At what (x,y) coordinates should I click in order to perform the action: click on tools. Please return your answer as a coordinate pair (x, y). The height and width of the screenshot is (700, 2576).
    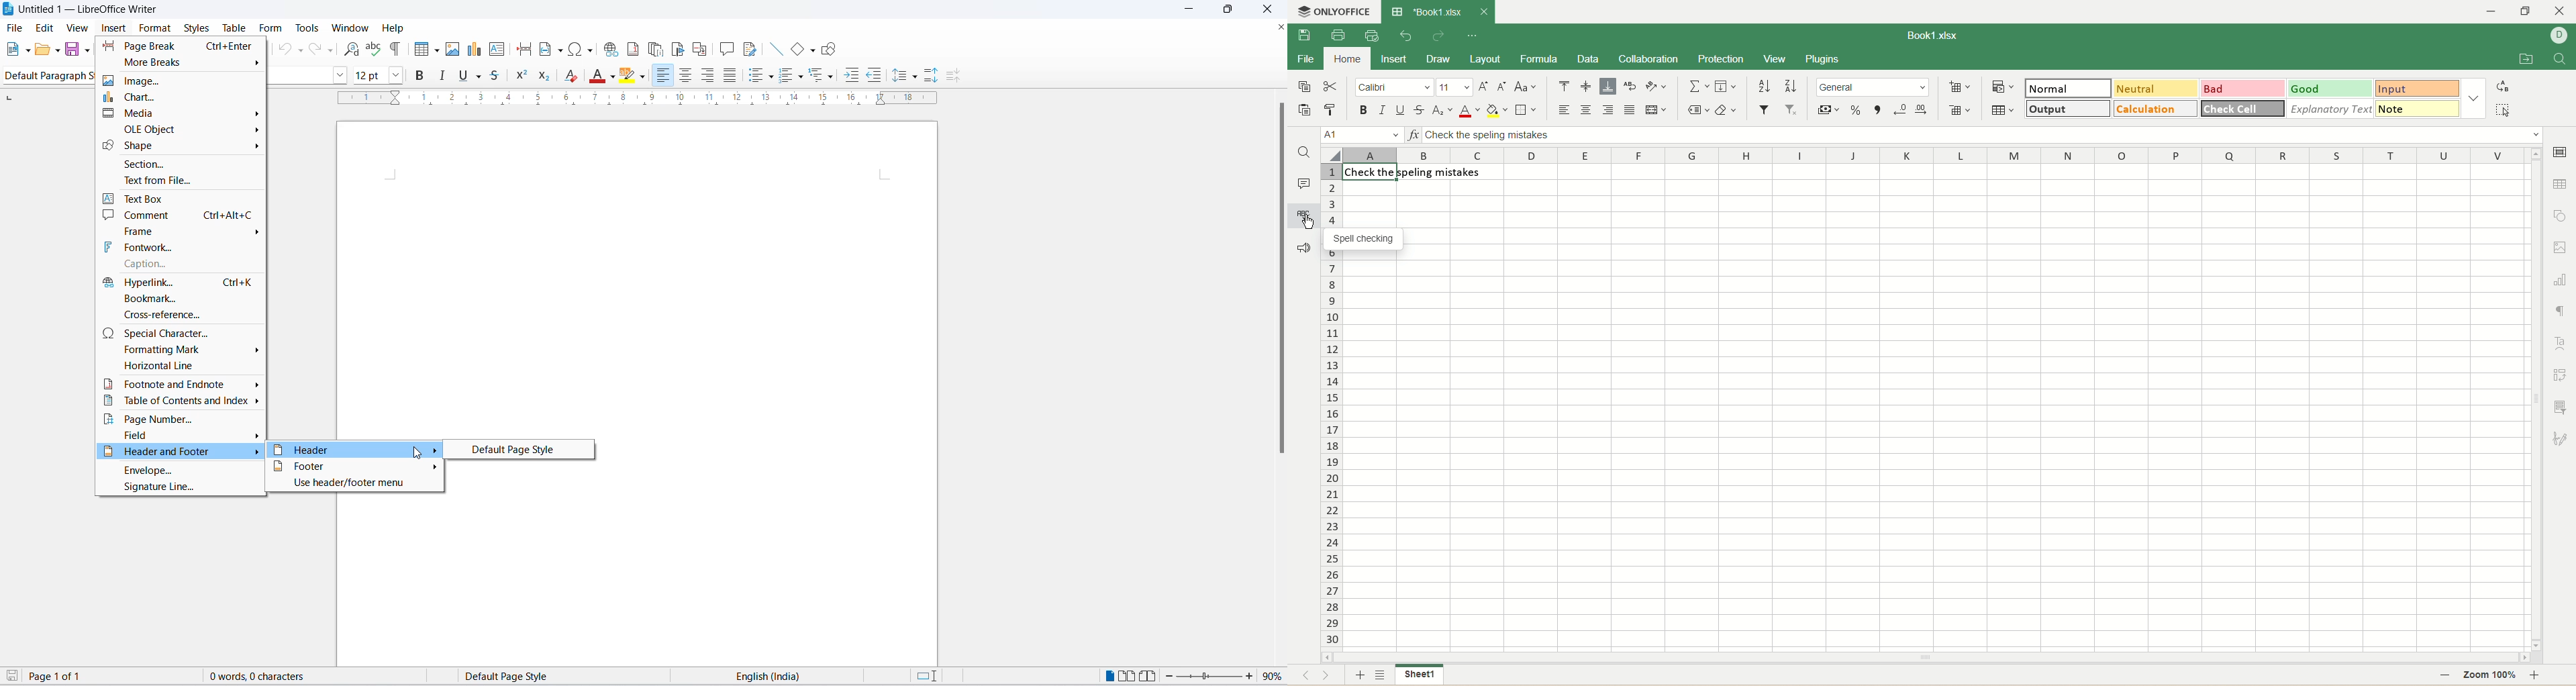
    Looking at the image, I should click on (308, 26).